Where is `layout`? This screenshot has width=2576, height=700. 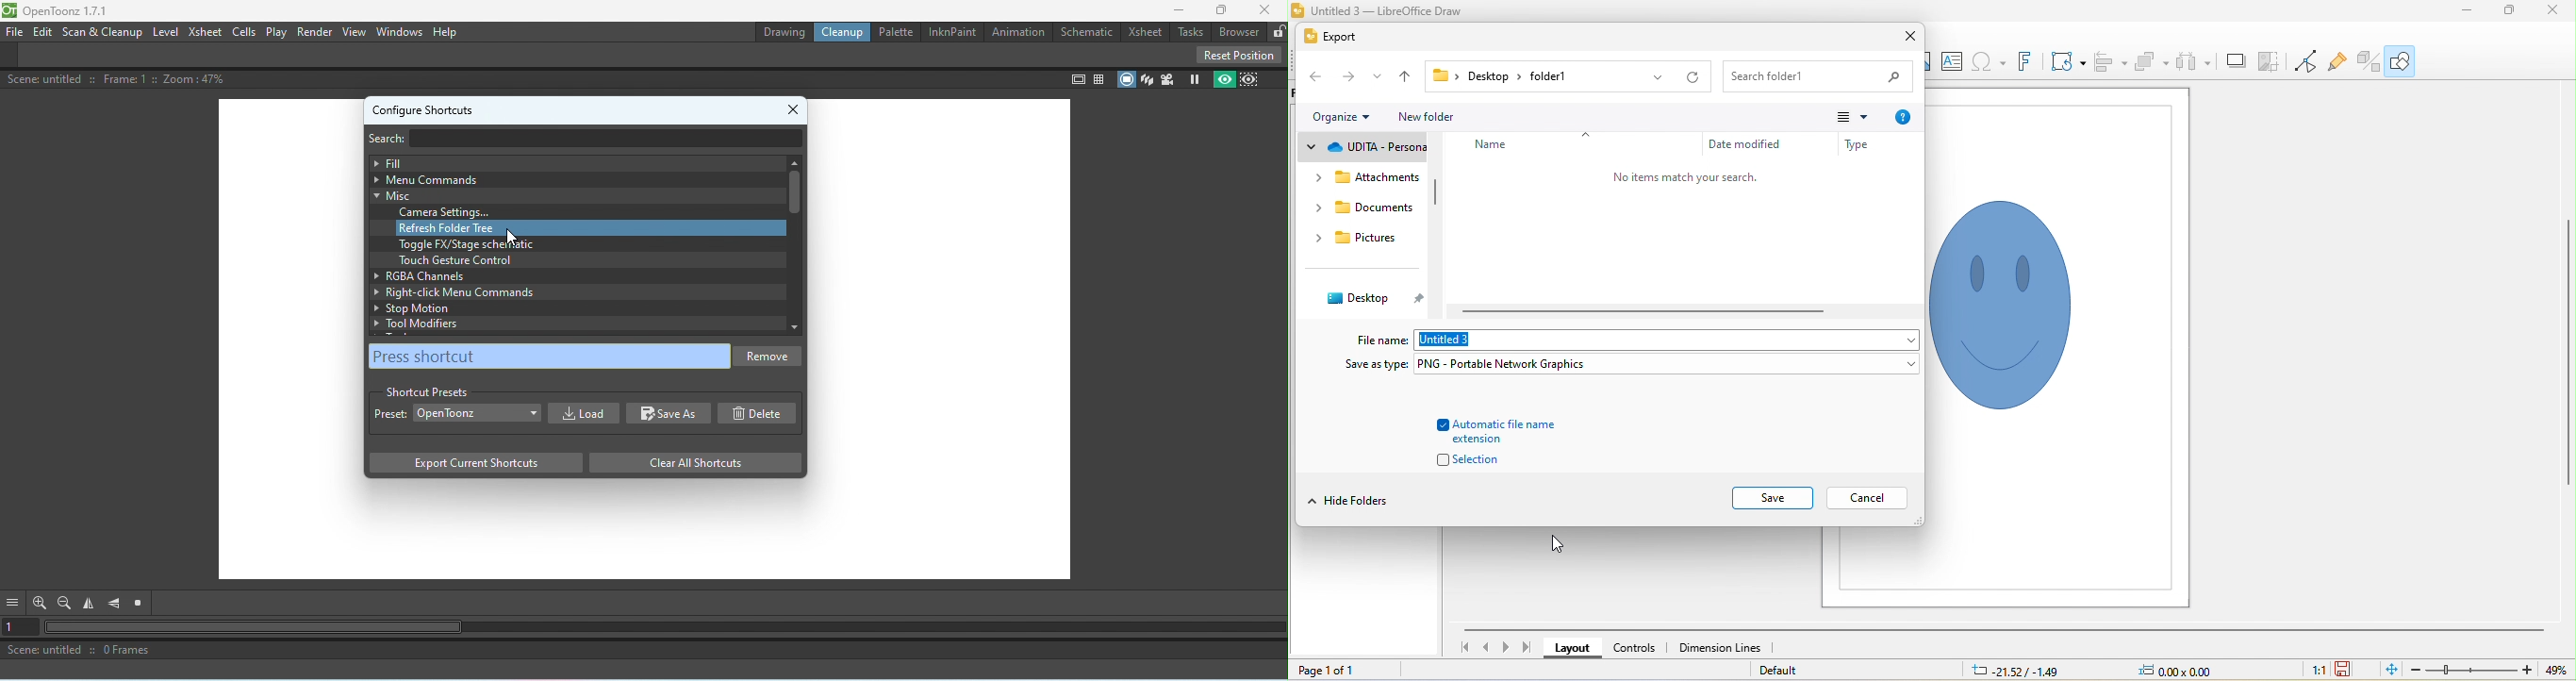 layout is located at coordinates (1575, 651).